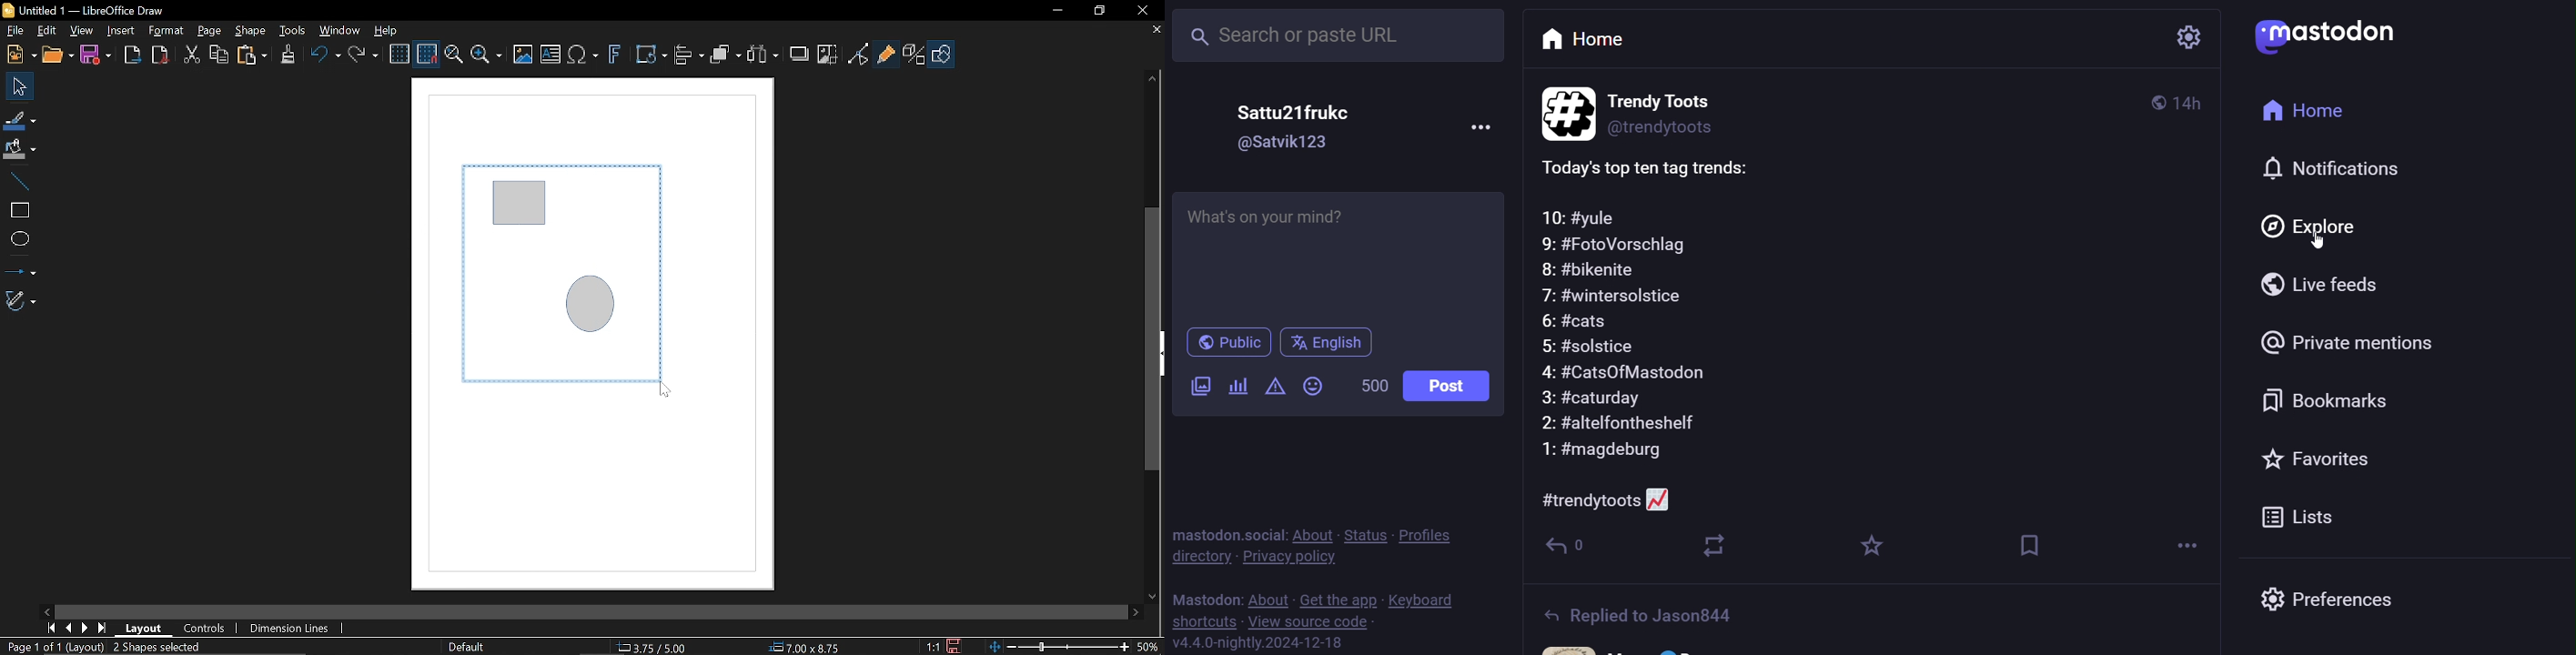 This screenshot has height=672, width=2576. Describe the element at coordinates (727, 55) in the screenshot. I see `Arrange` at that location.